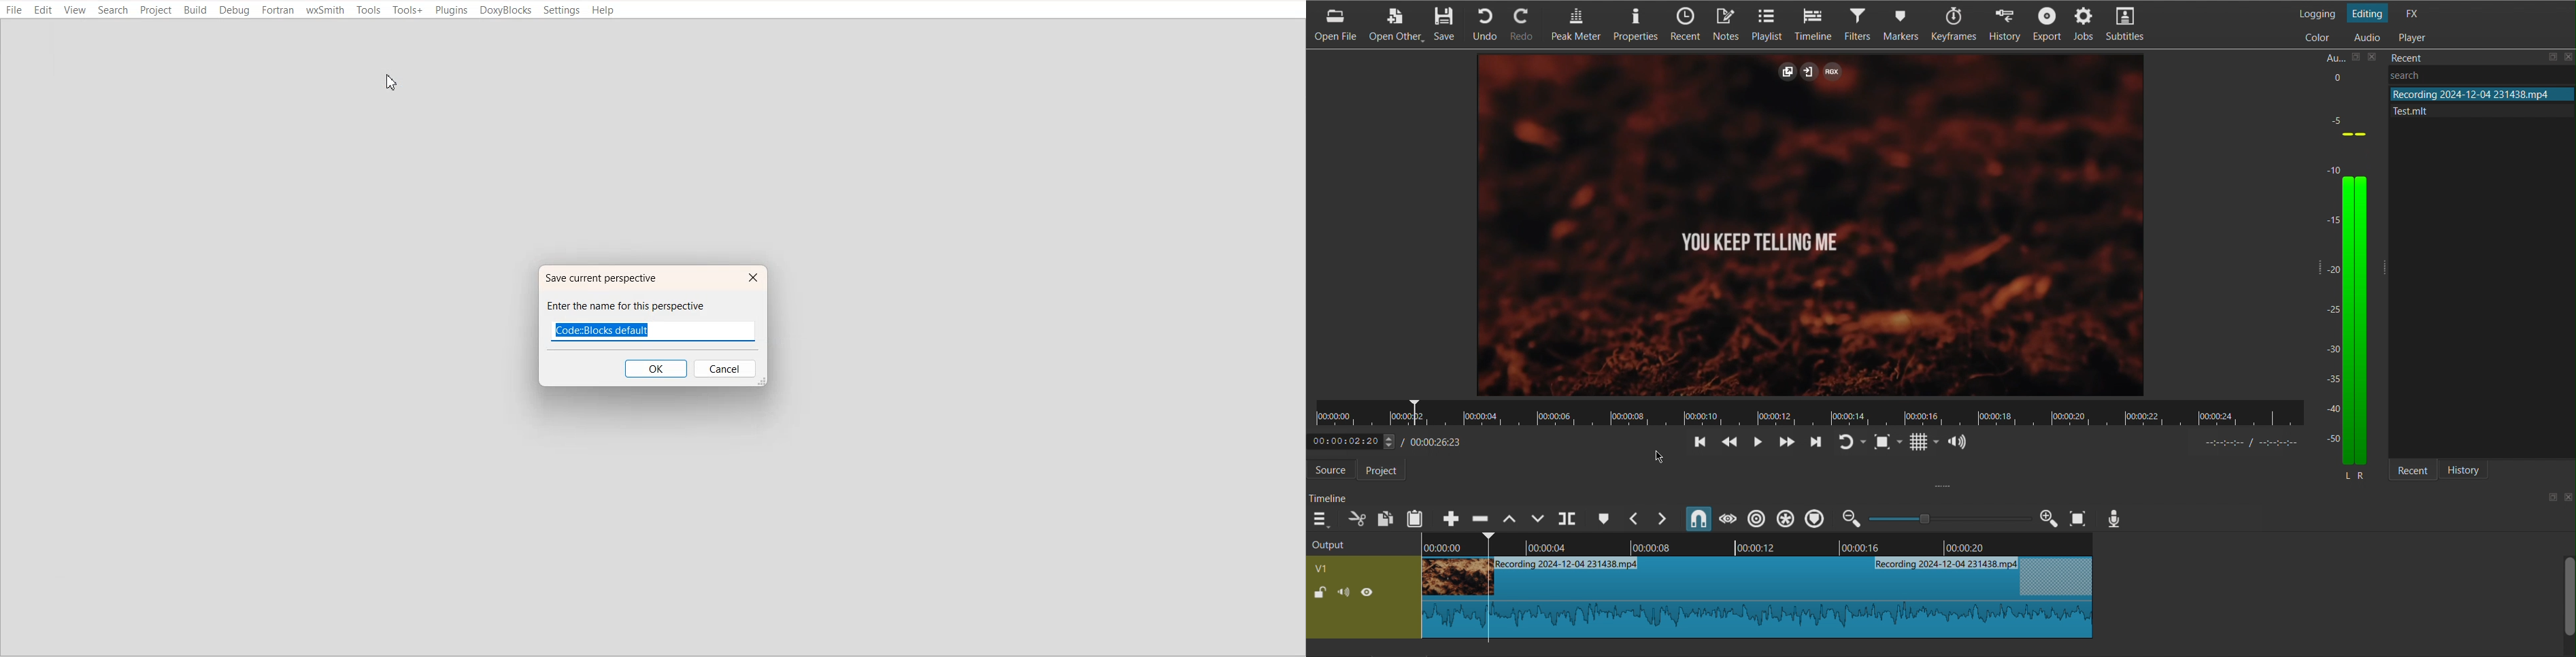 This screenshot has width=2576, height=672. Describe the element at coordinates (1323, 568) in the screenshot. I see `v1` at that location.